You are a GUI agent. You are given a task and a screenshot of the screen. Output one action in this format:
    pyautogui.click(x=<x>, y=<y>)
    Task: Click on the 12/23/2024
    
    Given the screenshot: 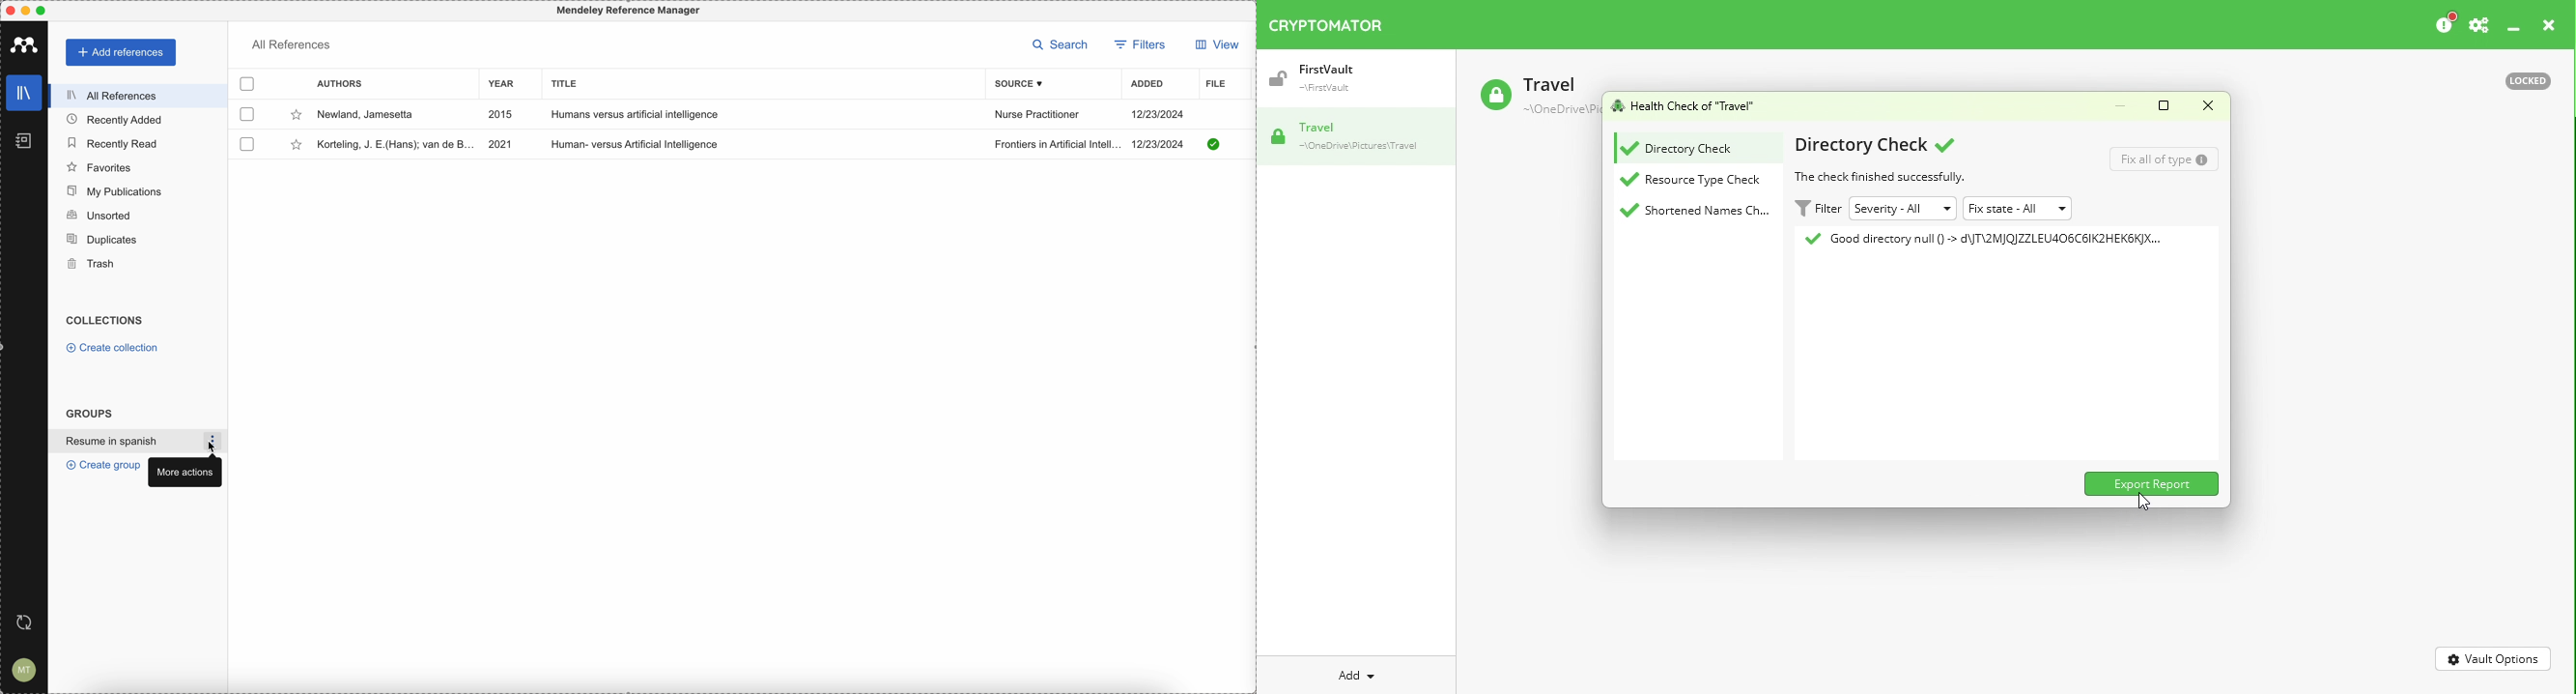 What is the action you would take?
    pyautogui.click(x=1162, y=144)
    